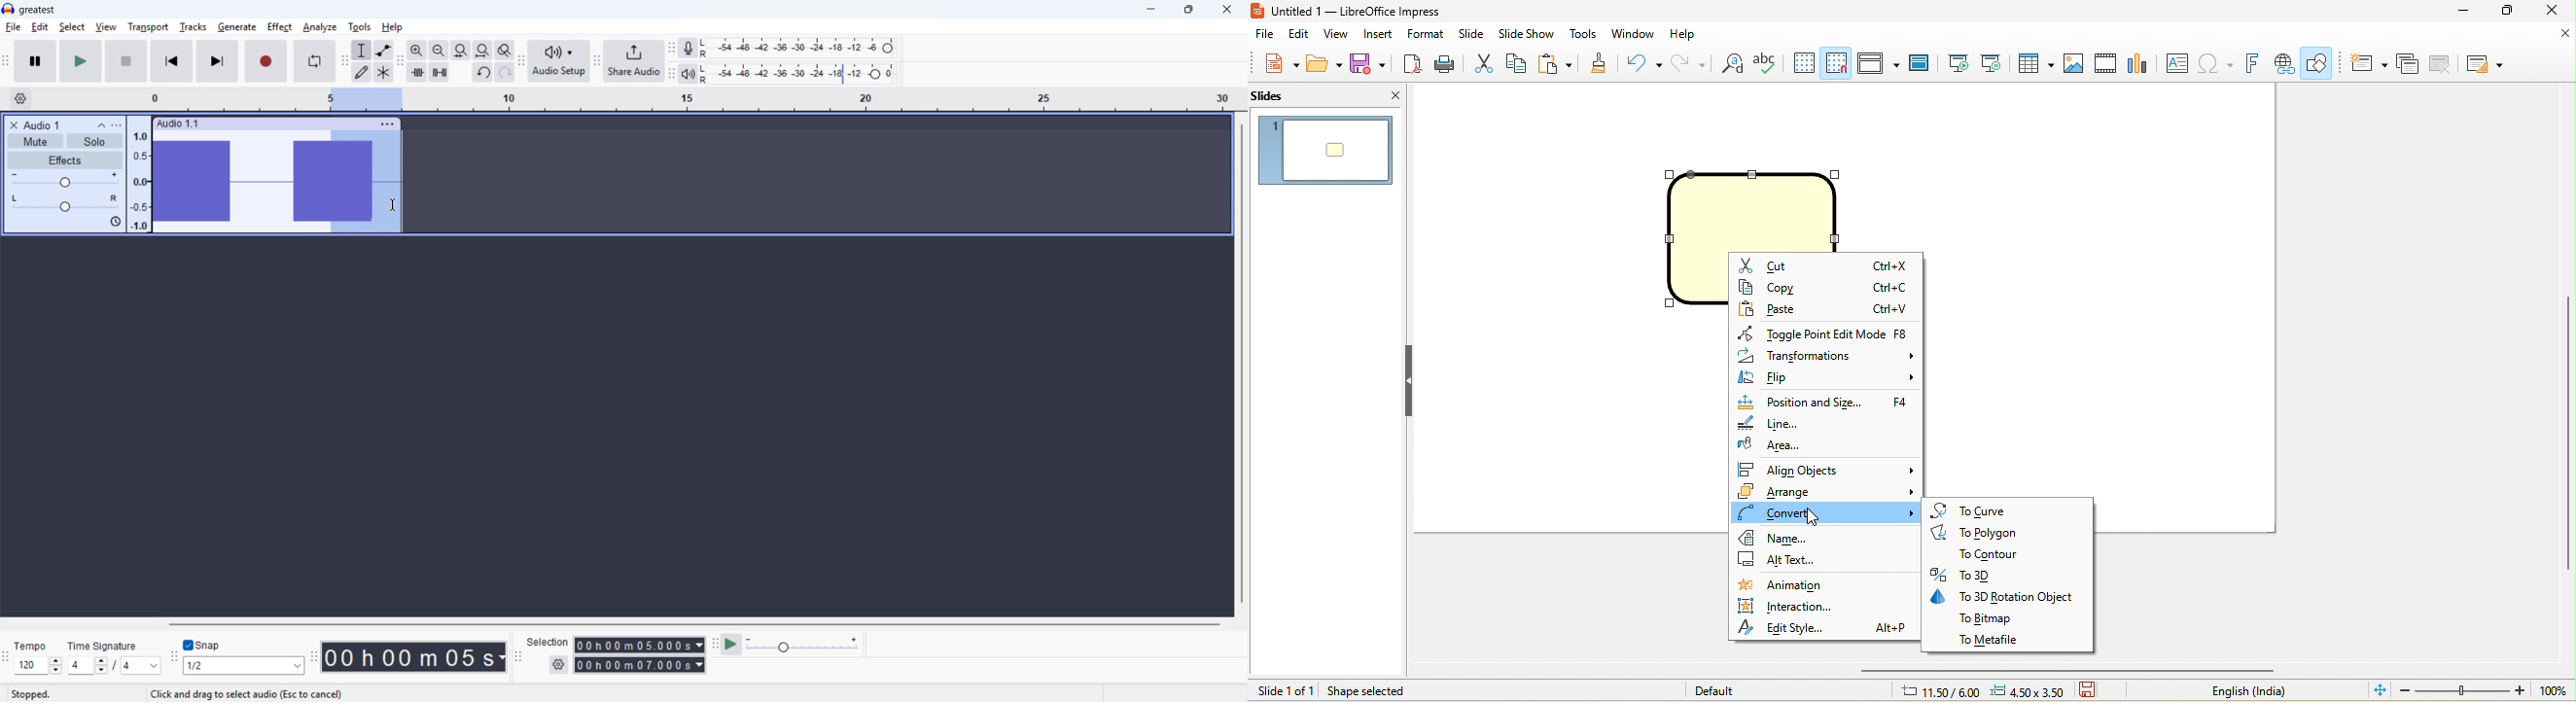 This screenshot has height=728, width=2576. Describe the element at coordinates (1838, 63) in the screenshot. I see `snap to grid` at that location.